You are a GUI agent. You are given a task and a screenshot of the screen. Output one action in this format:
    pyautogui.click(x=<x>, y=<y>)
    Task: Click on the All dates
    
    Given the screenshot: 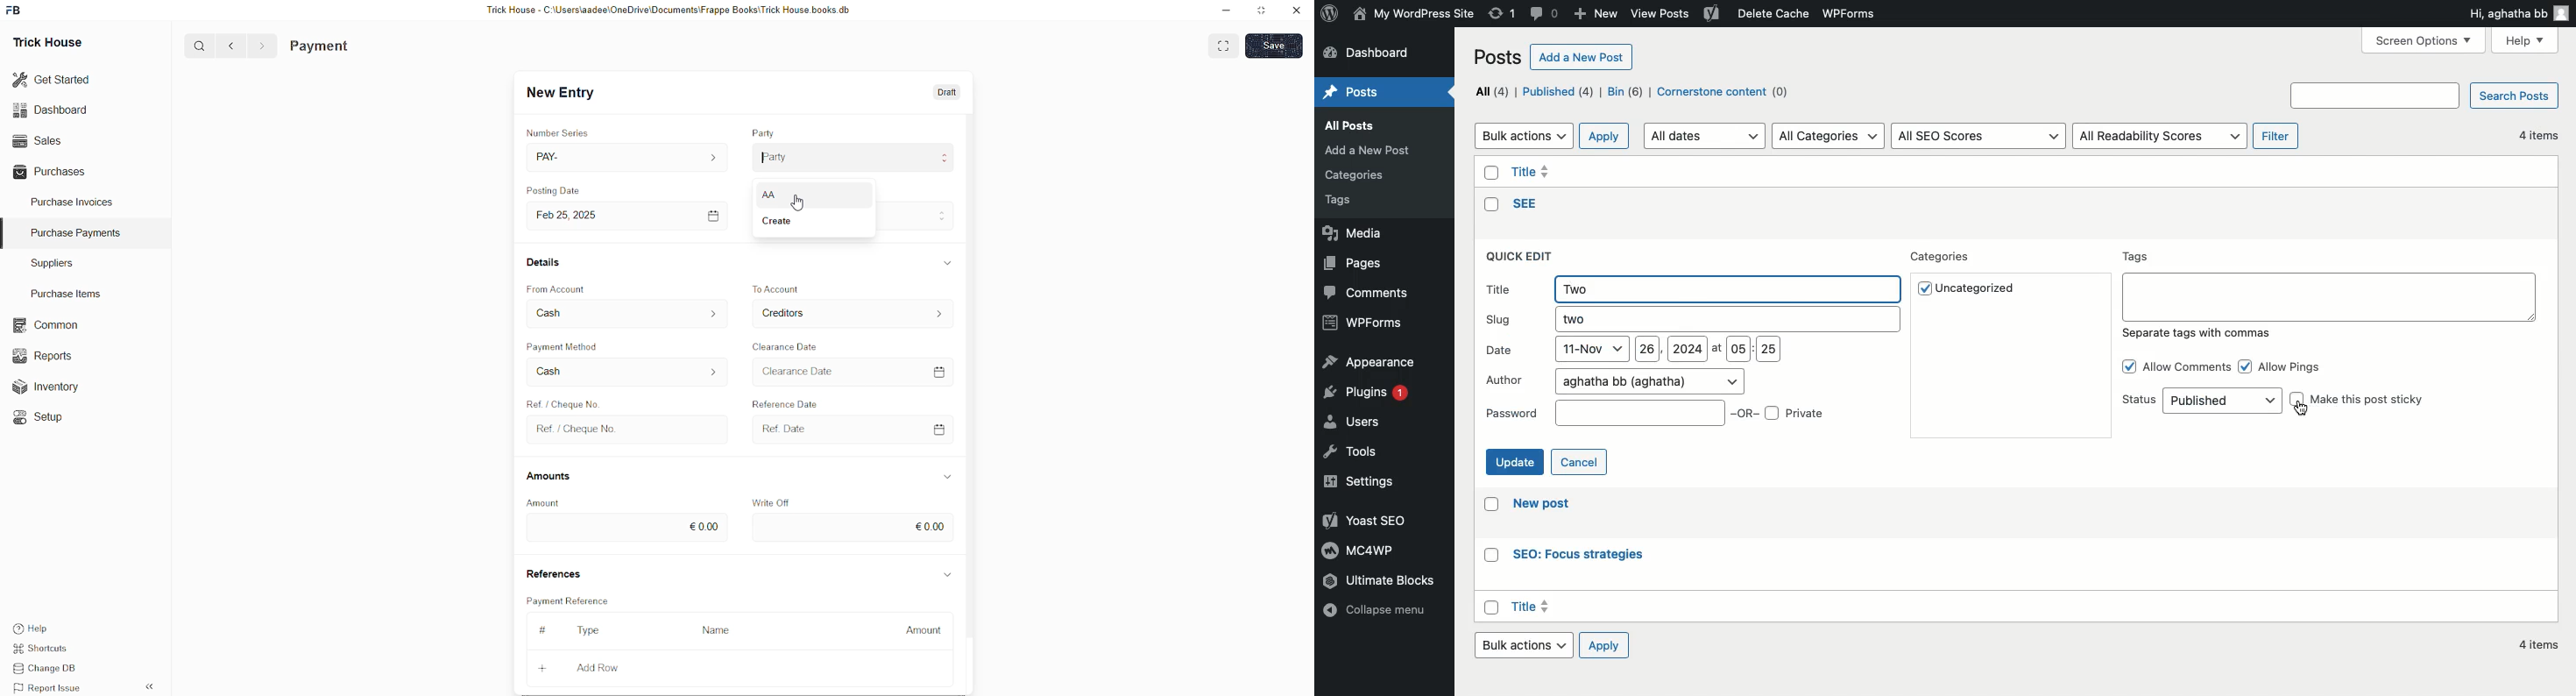 What is the action you would take?
    pyautogui.click(x=1704, y=137)
    